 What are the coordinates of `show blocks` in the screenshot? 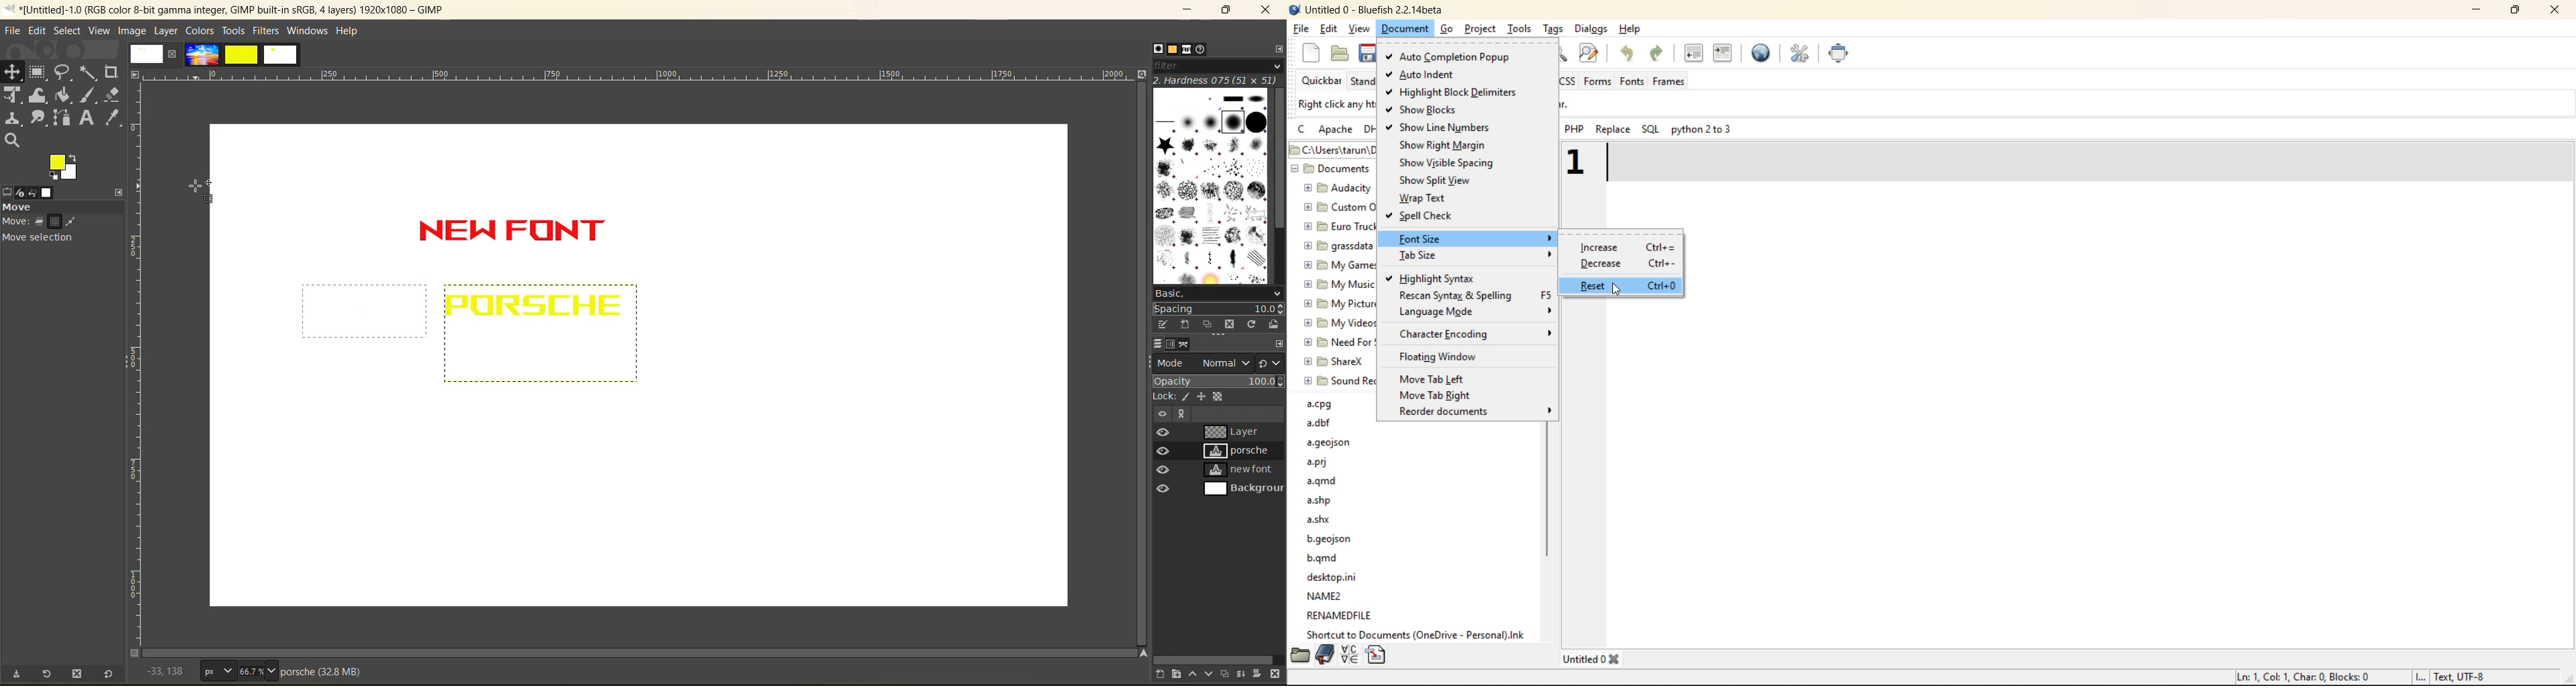 It's located at (1432, 111).